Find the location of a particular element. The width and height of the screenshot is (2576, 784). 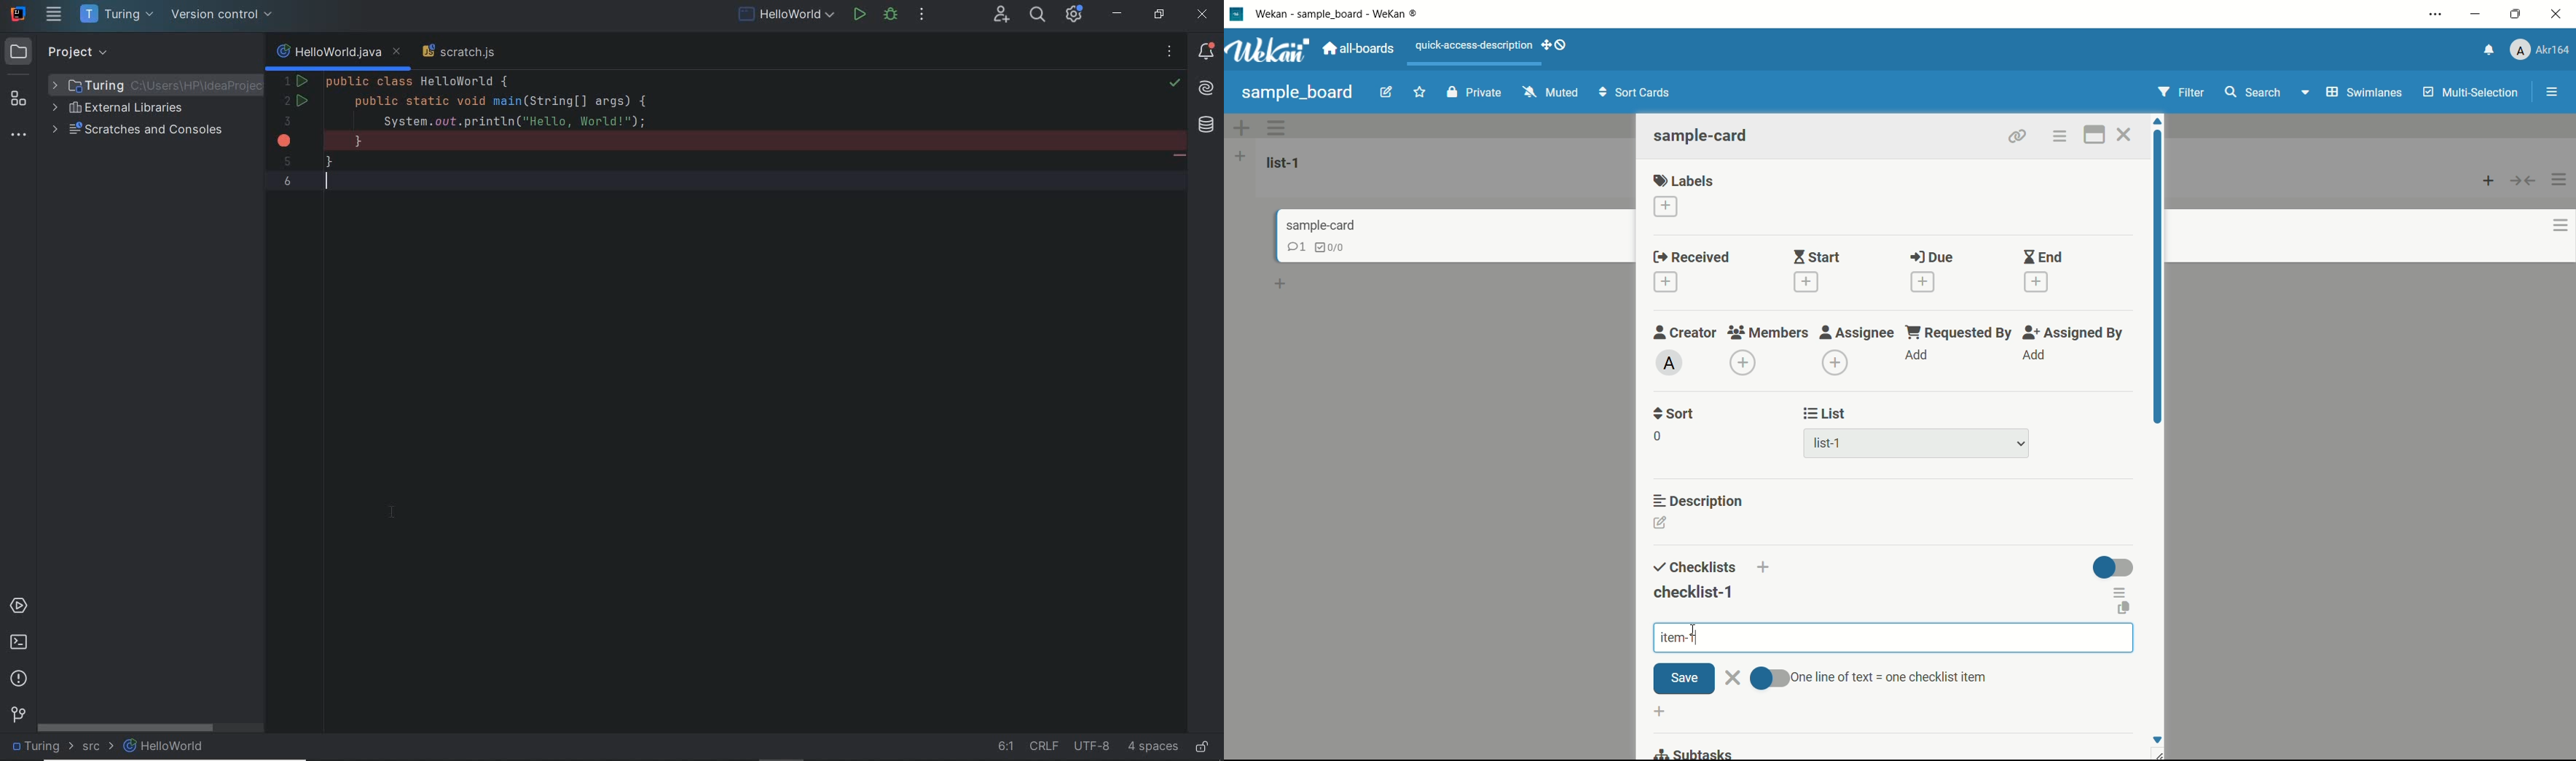

edit description is located at coordinates (1661, 523).